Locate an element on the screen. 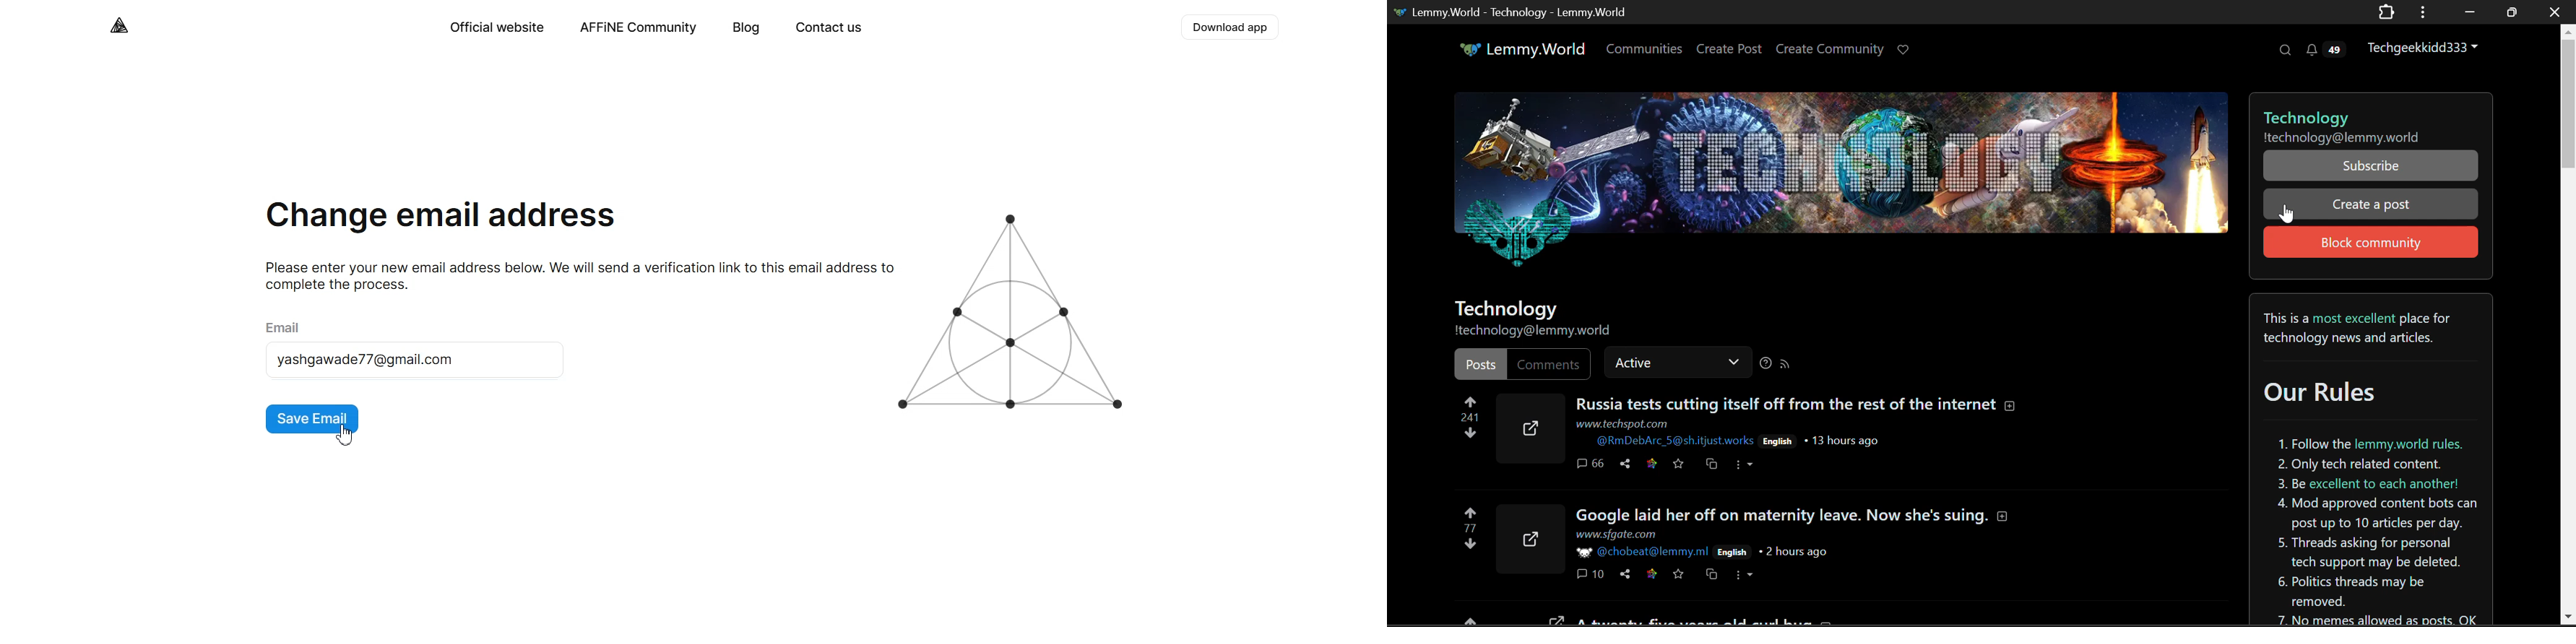  Google laid her off on maternity leave. Now she's suing. is located at coordinates (1795, 515).